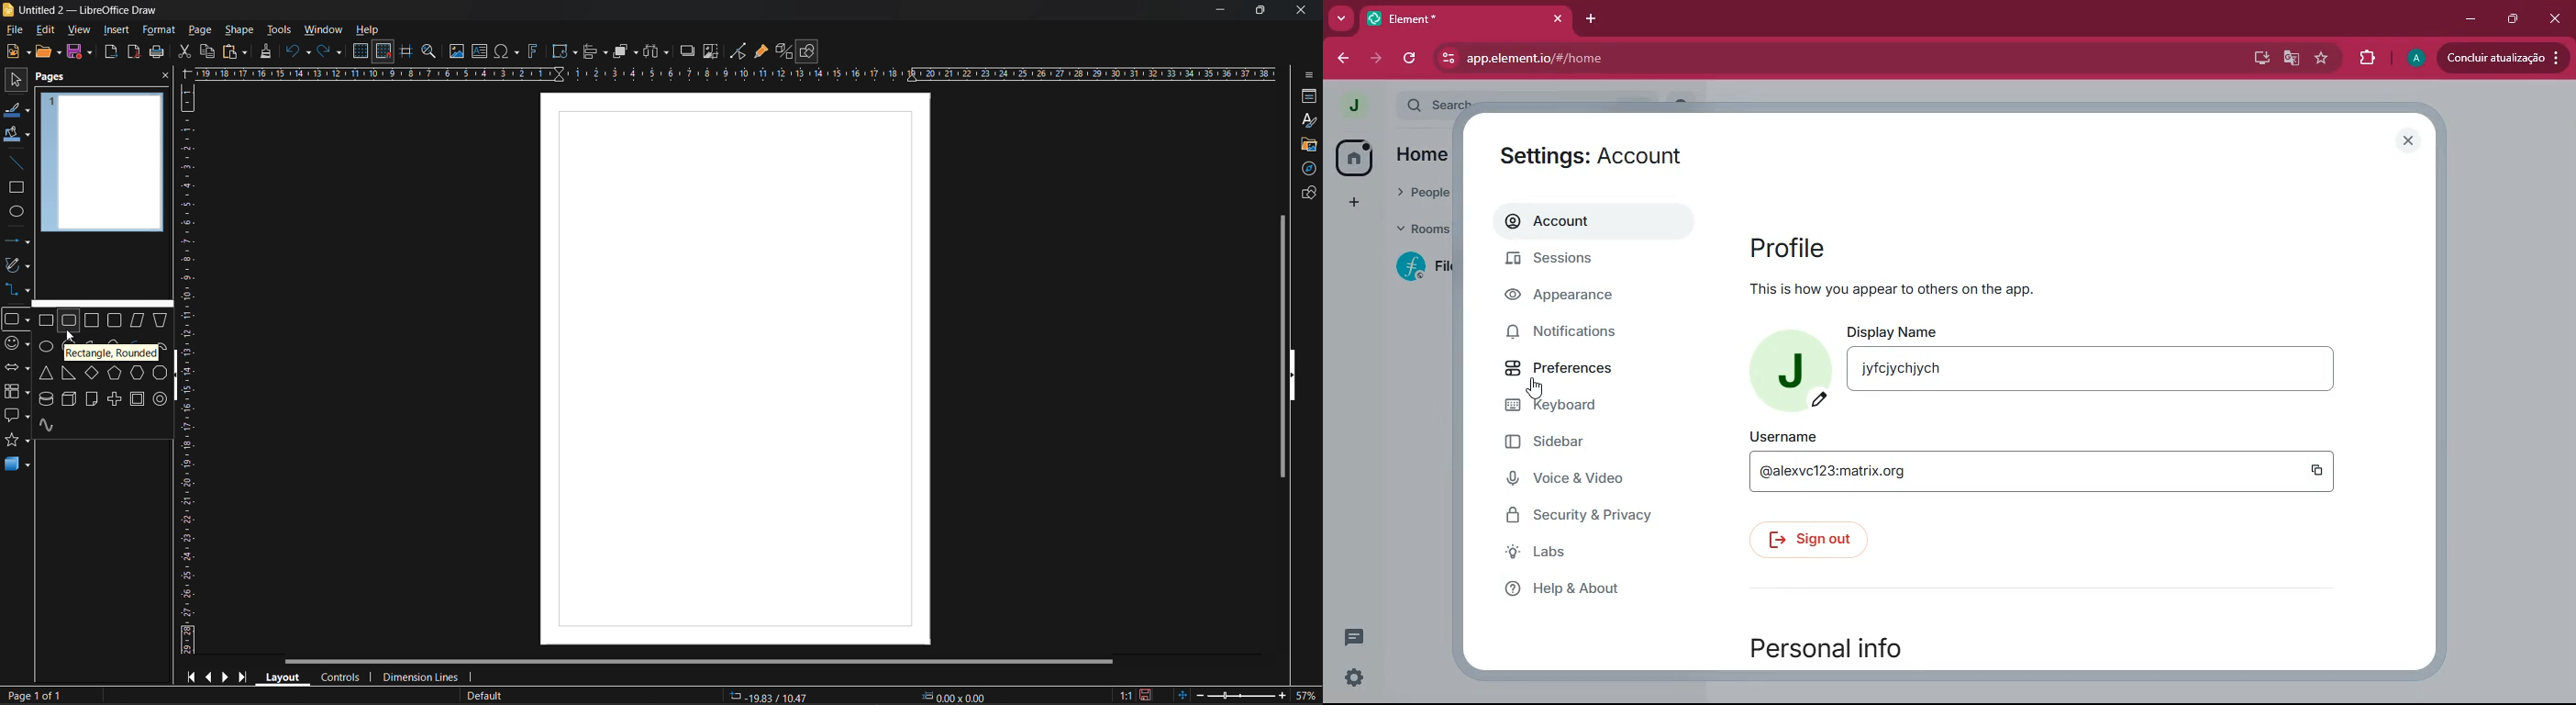 This screenshot has height=728, width=2576. Describe the element at coordinates (1308, 77) in the screenshot. I see `sidebar` at that location.